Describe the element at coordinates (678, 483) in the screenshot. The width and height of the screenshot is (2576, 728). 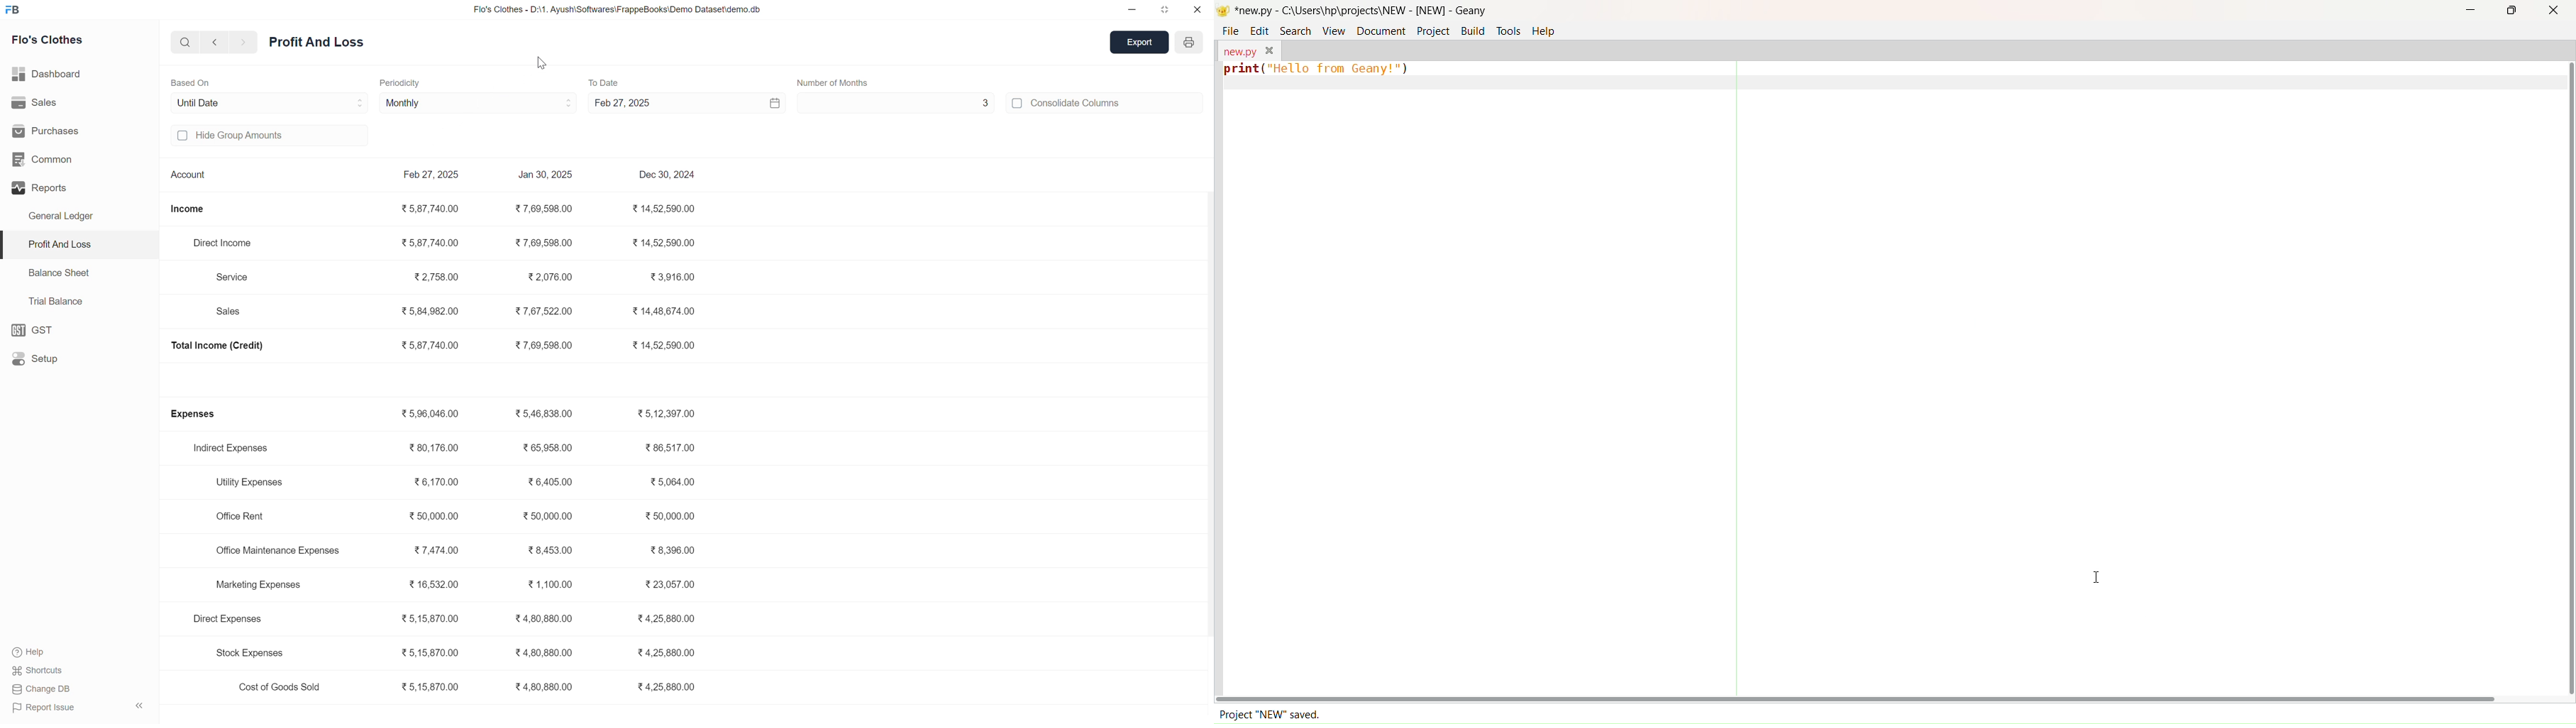
I see `₹5,064.00` at that location.